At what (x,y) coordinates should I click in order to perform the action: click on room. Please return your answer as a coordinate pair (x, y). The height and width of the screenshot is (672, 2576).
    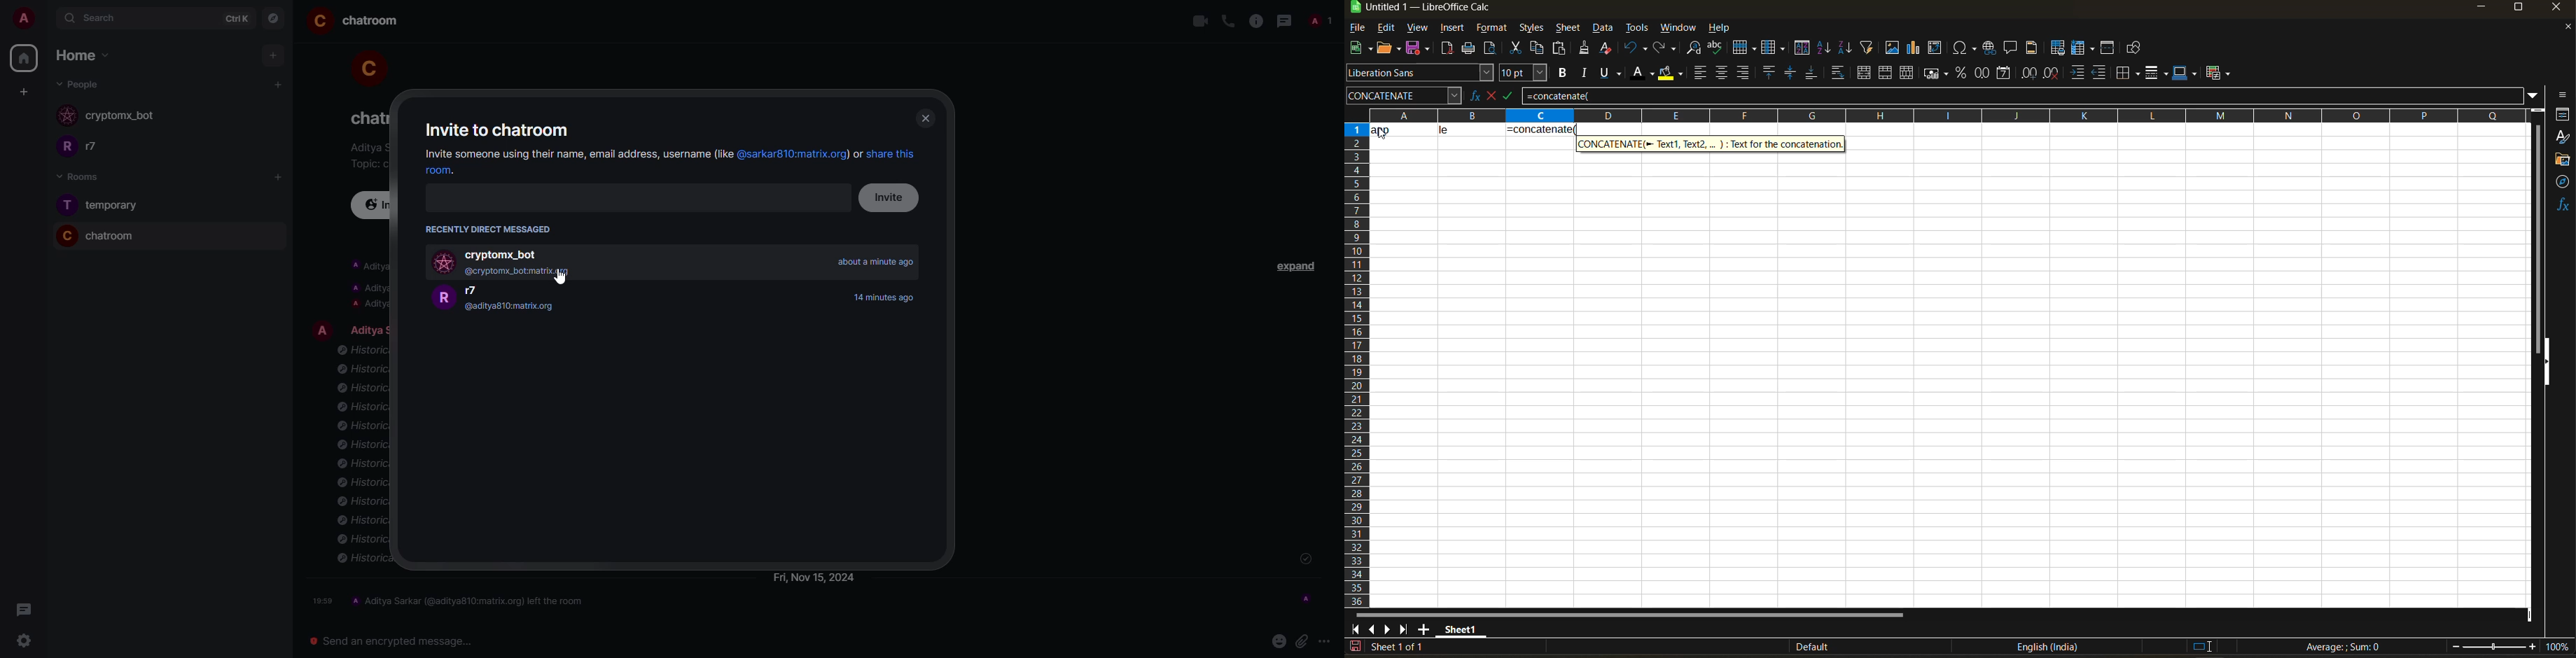
    Looking at the image, I should click on (116, 205).